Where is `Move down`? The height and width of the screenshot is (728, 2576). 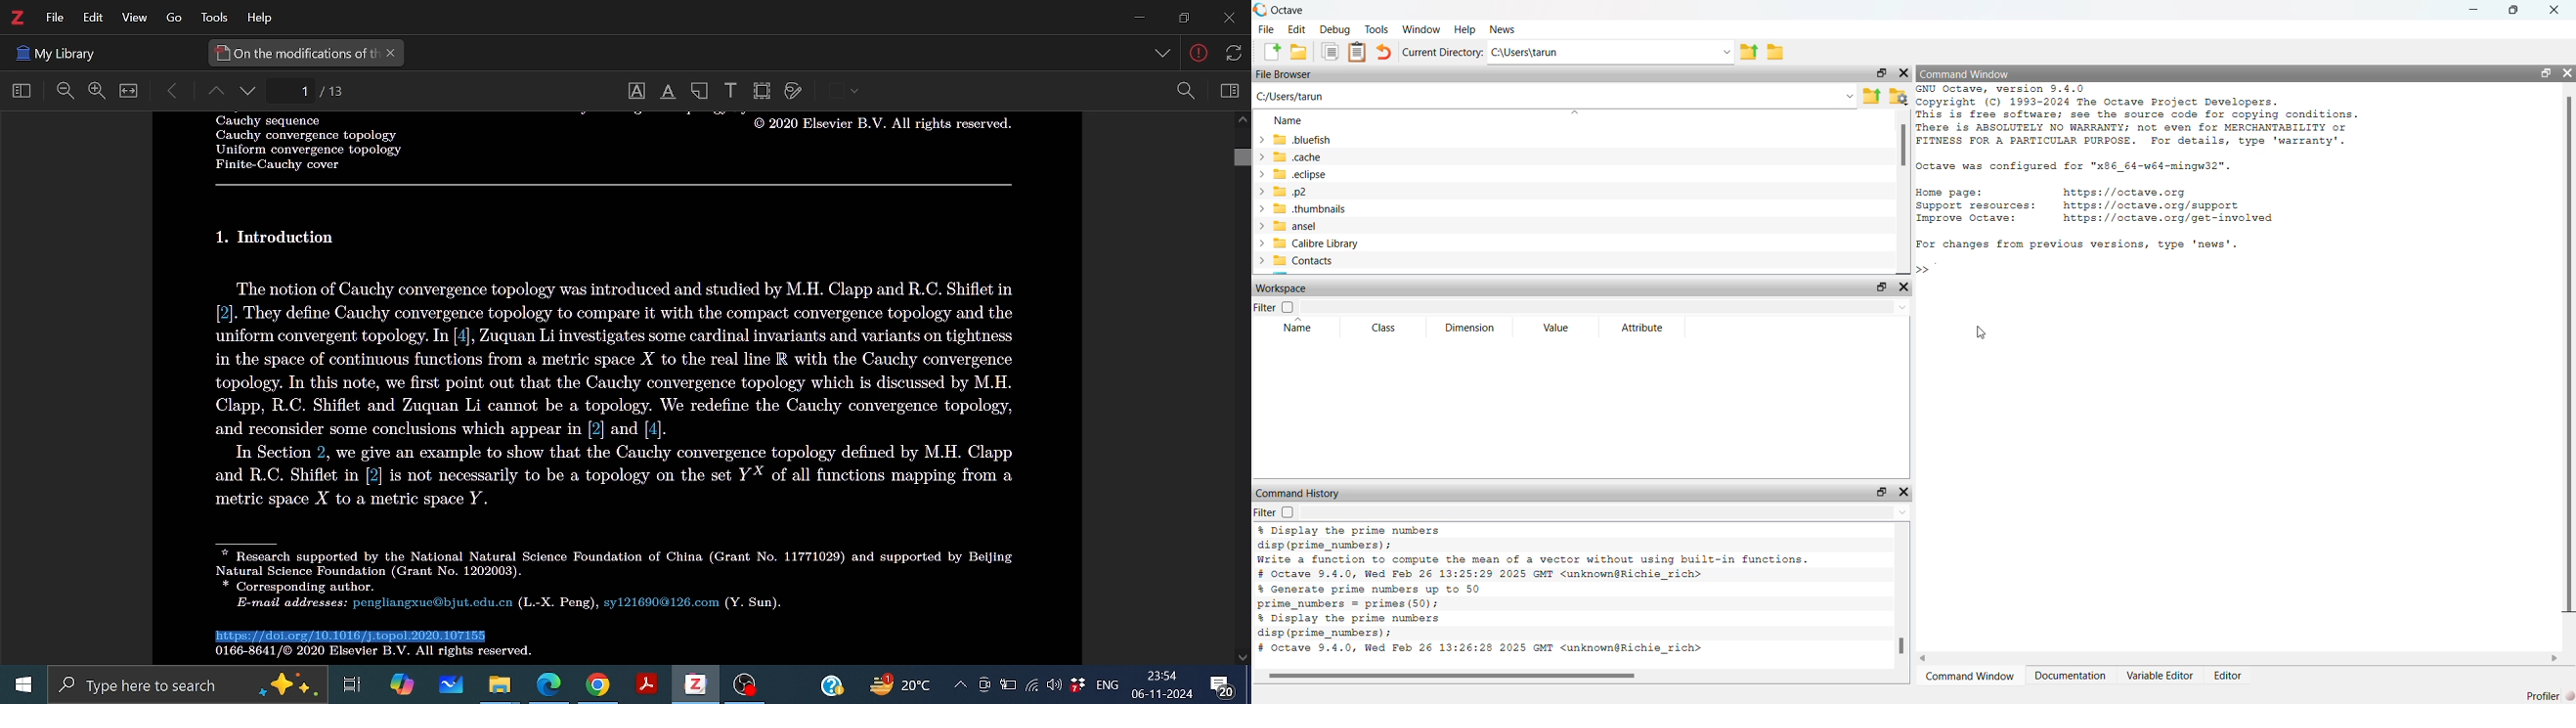 Move down is located at coordinates (1244, 657).